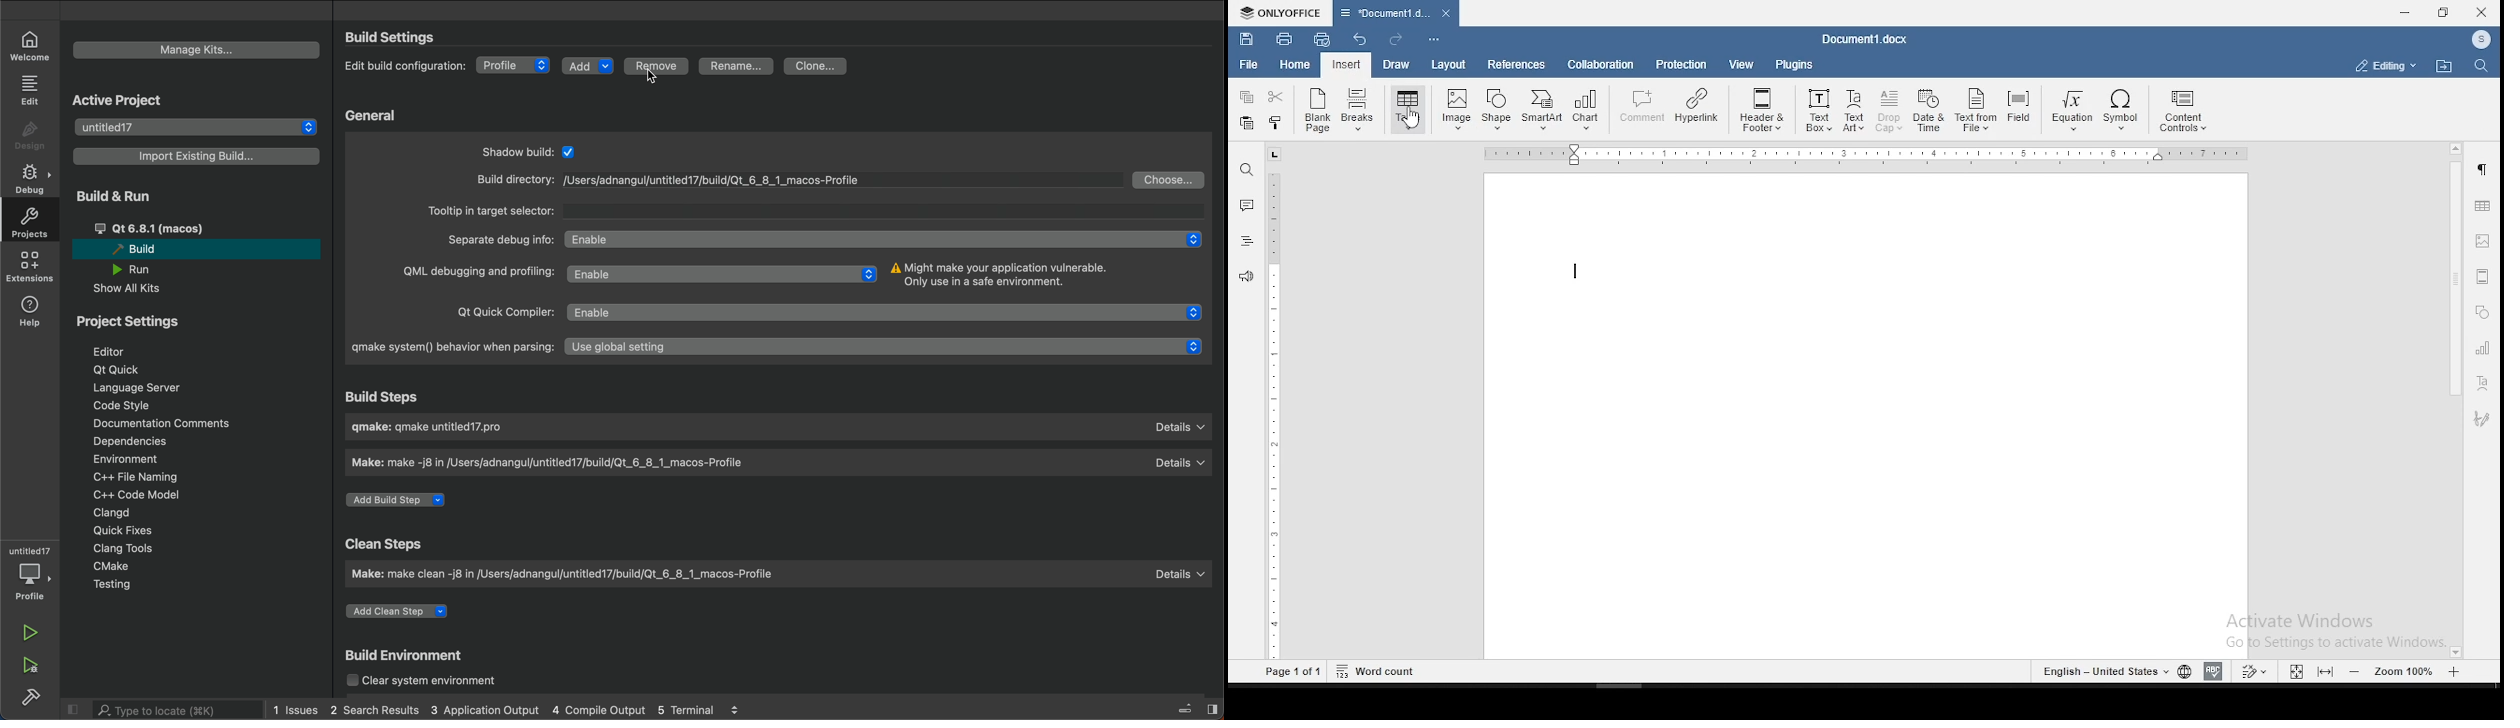  Describe the element at coordinates (1322, 39) in the screenshot. I see `quick print` at that location.